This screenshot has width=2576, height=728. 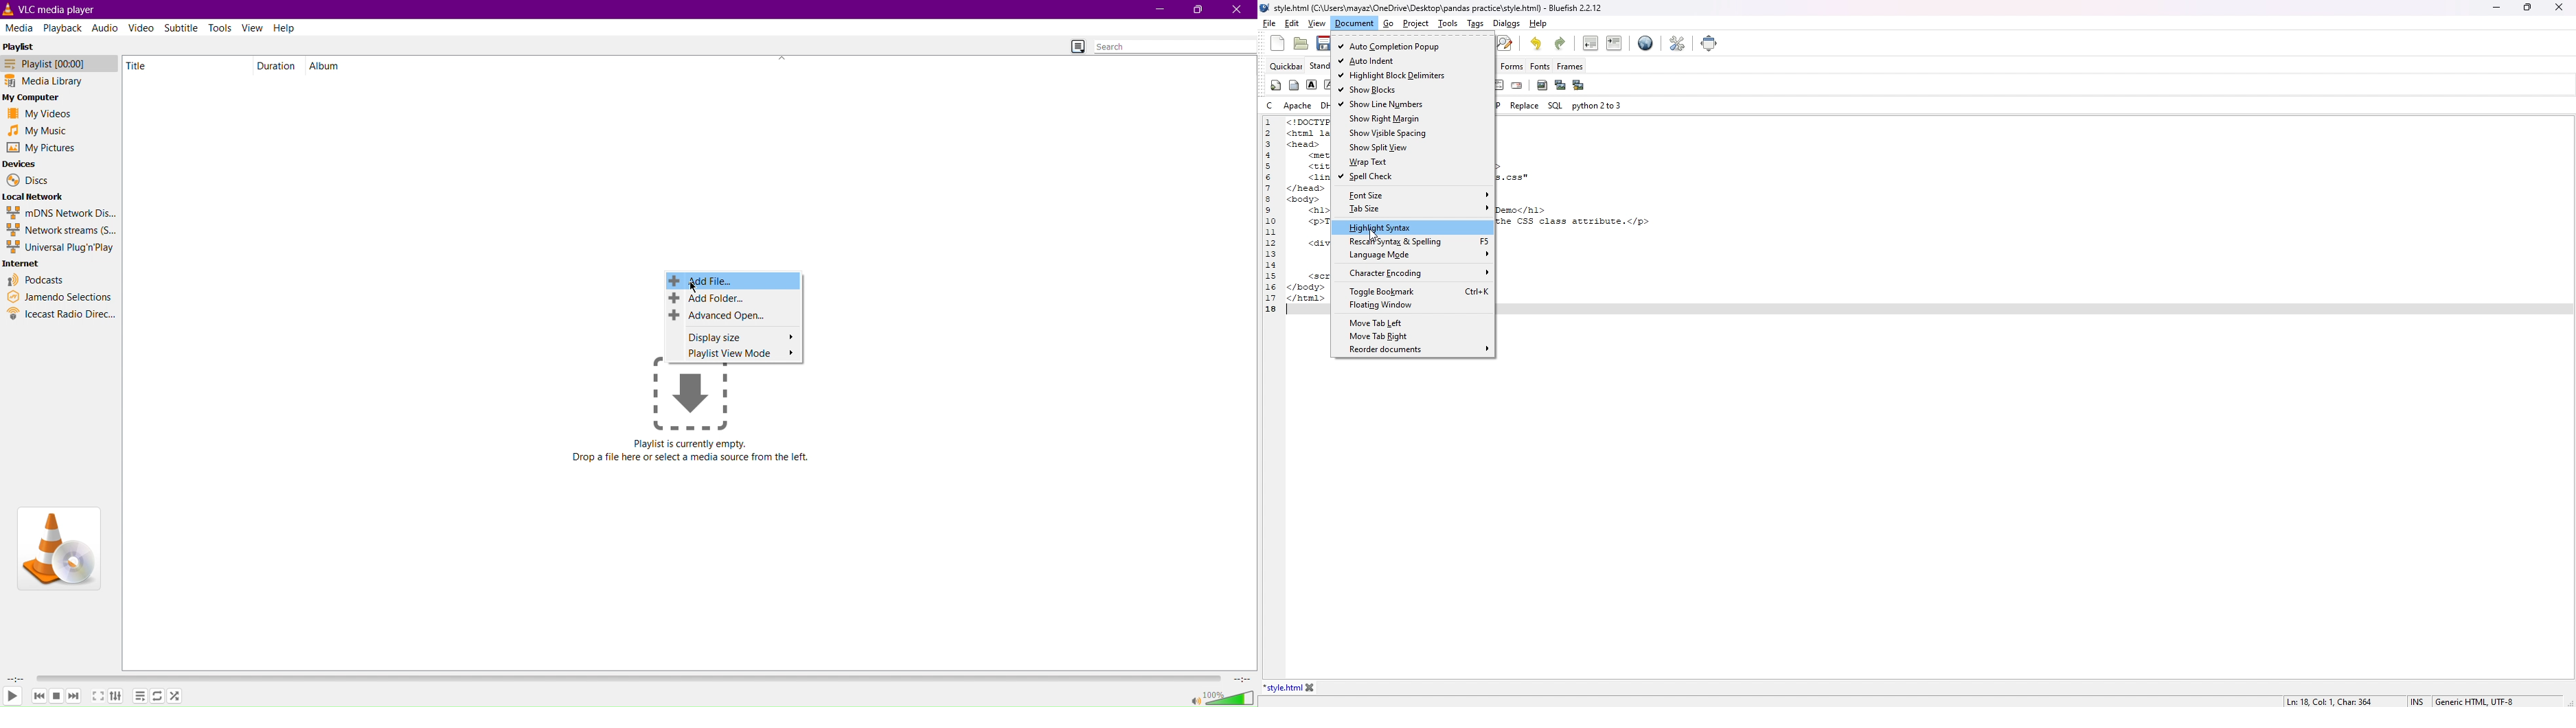 I want to click on Internet, so click(x=23, y=264).